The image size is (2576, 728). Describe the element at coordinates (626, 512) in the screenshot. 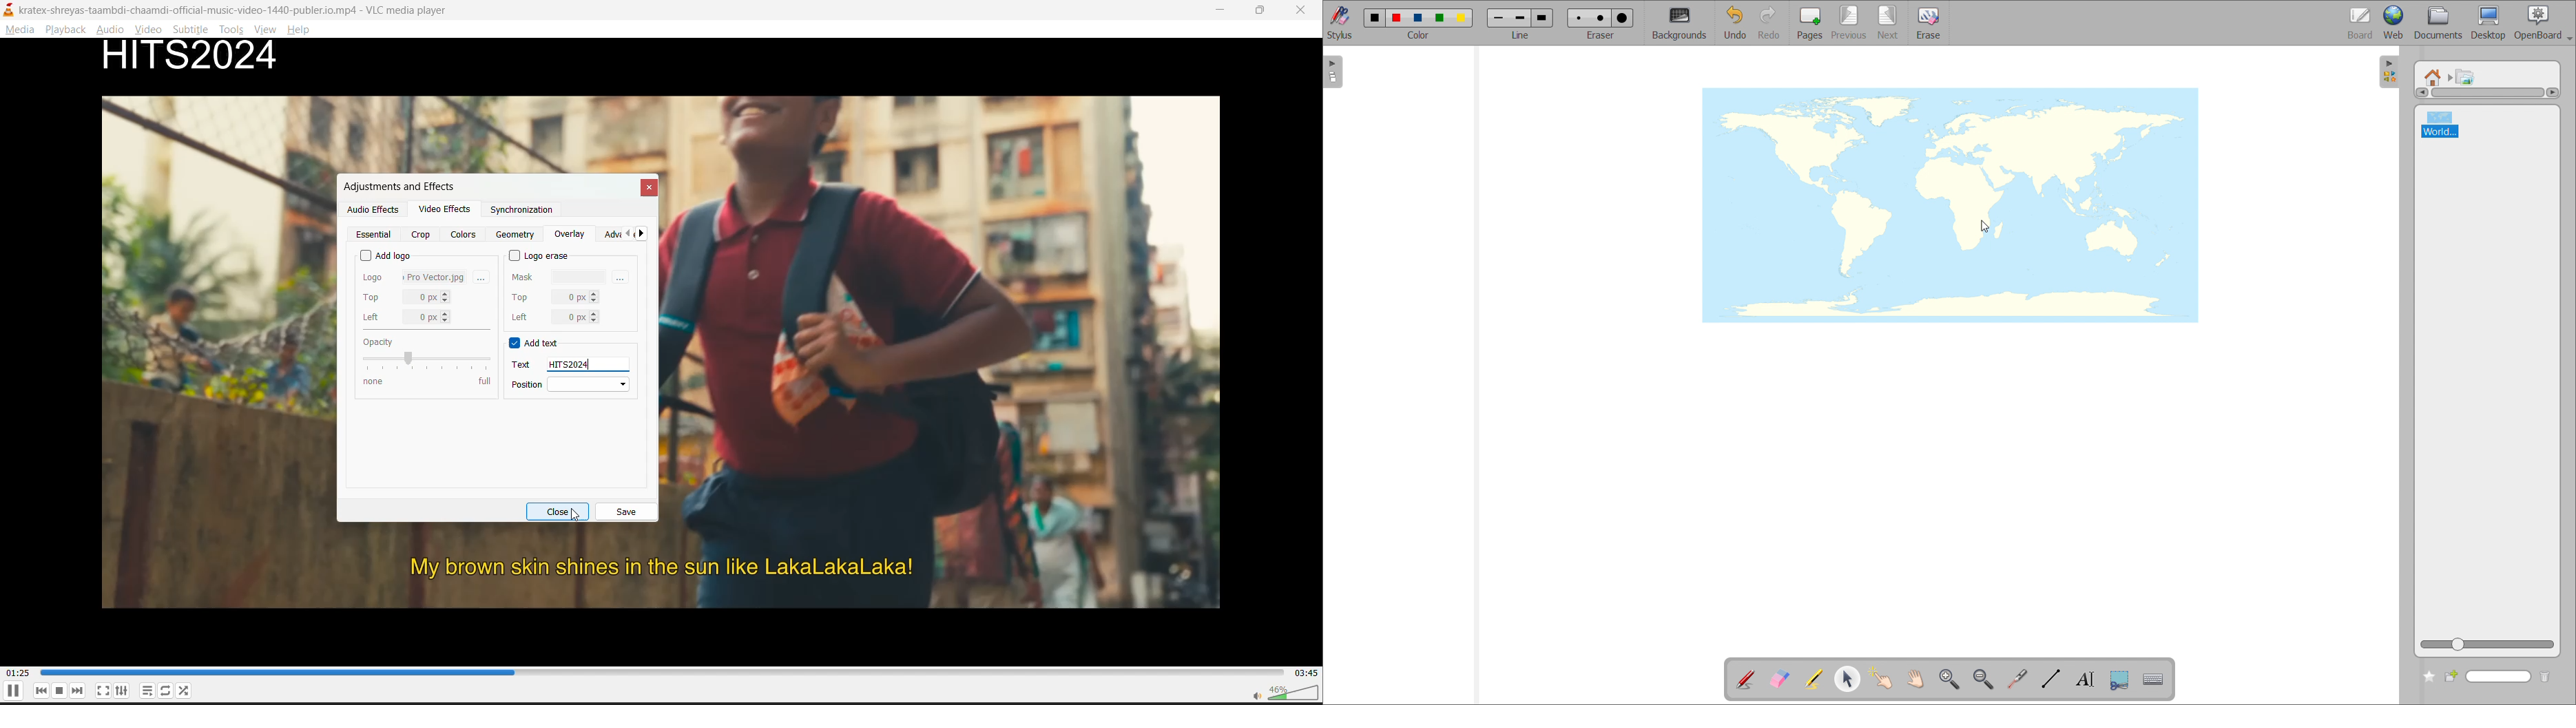

I see `save` at that location.